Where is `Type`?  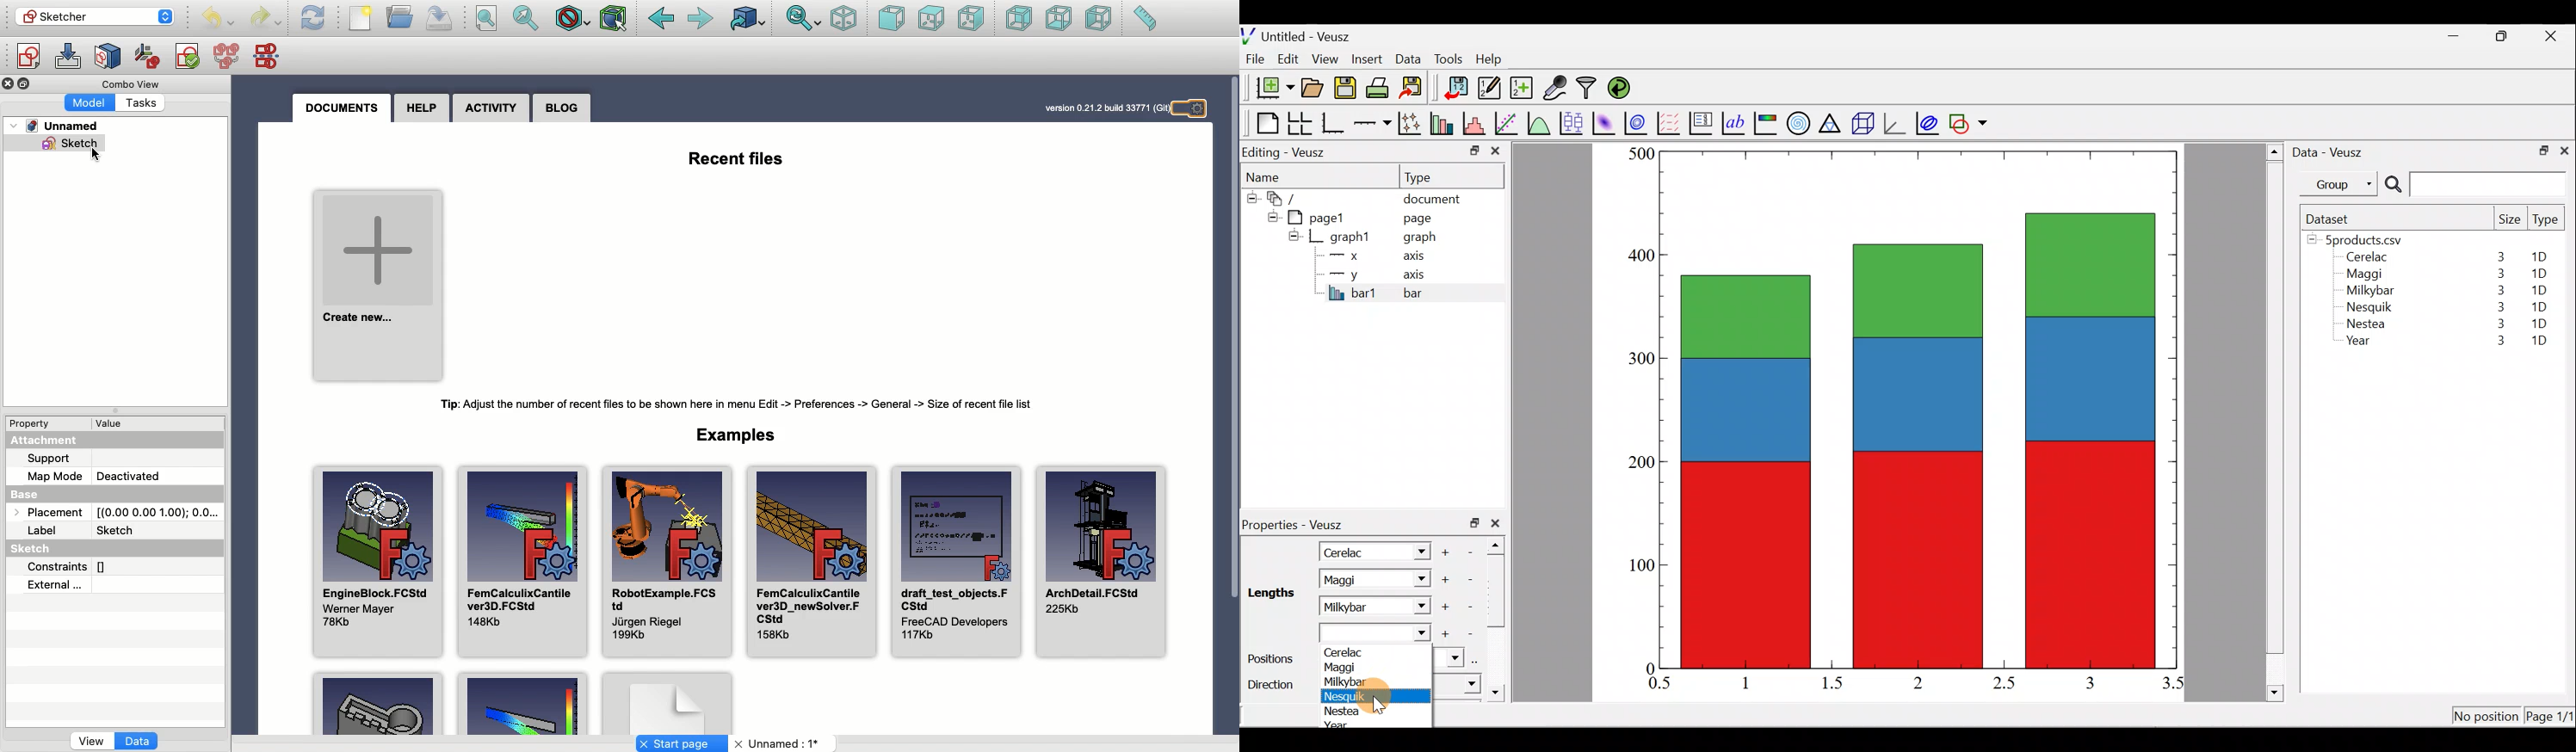 Type is located at coordinates (2547, 223).